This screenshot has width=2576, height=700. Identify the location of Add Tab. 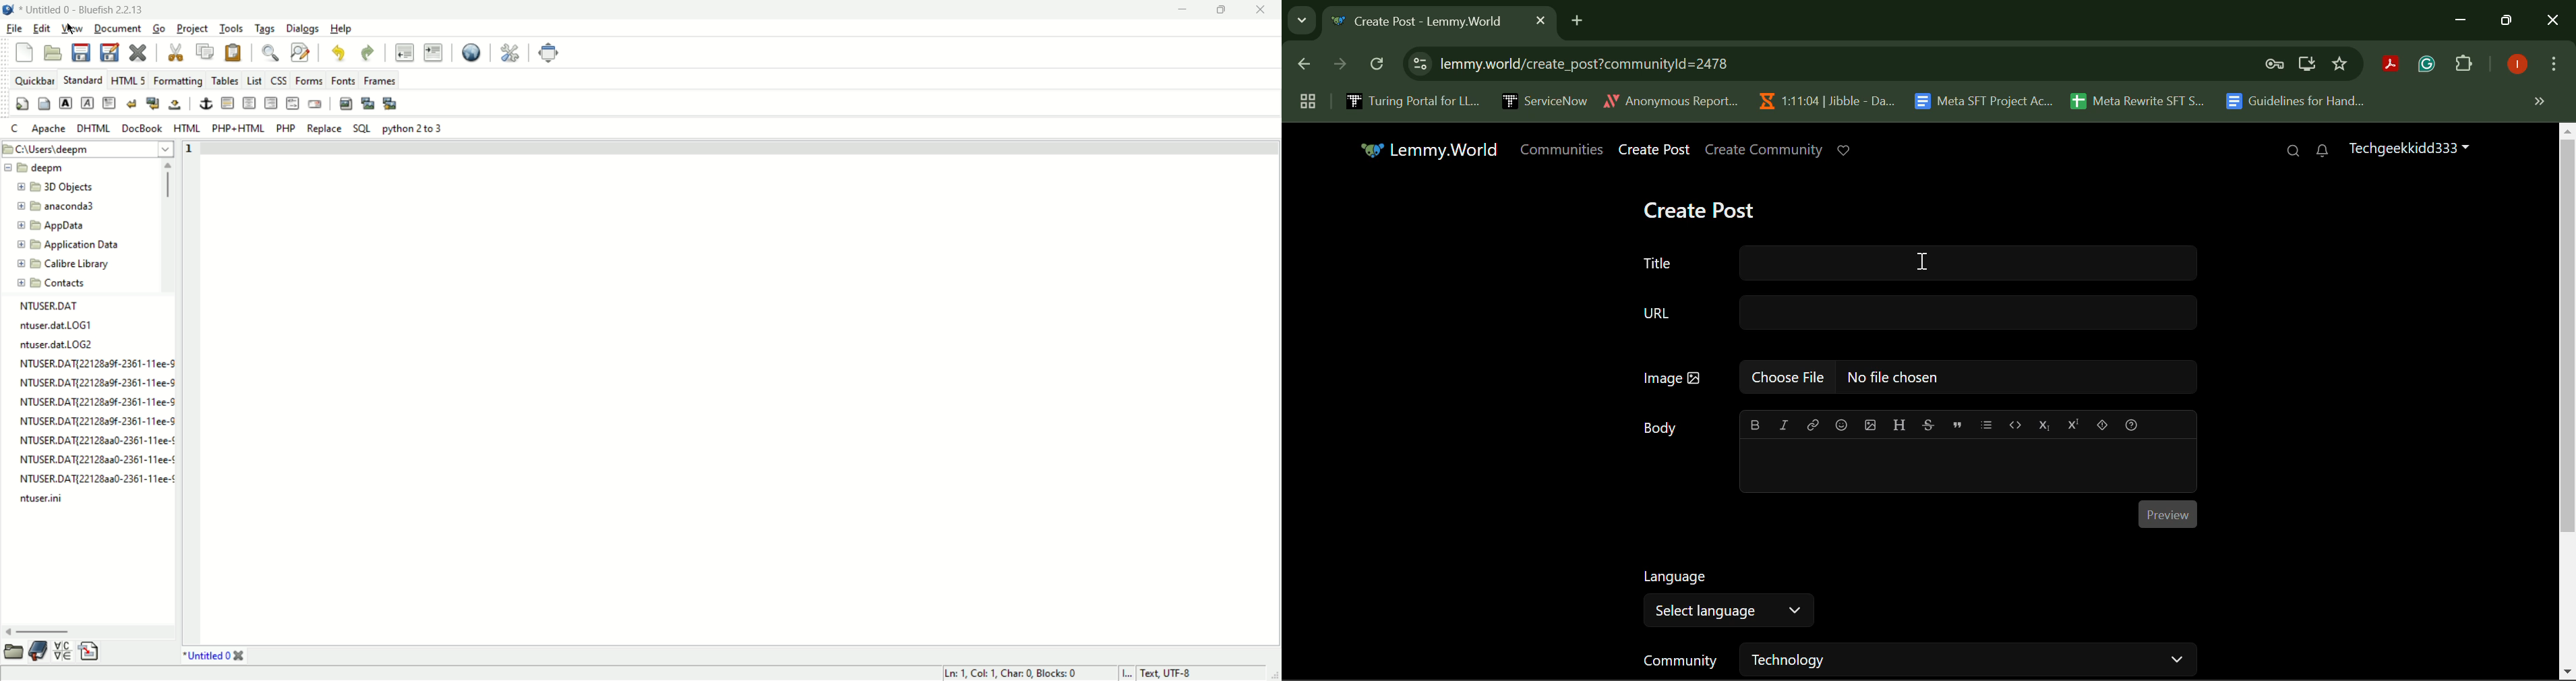
(1577, 18).